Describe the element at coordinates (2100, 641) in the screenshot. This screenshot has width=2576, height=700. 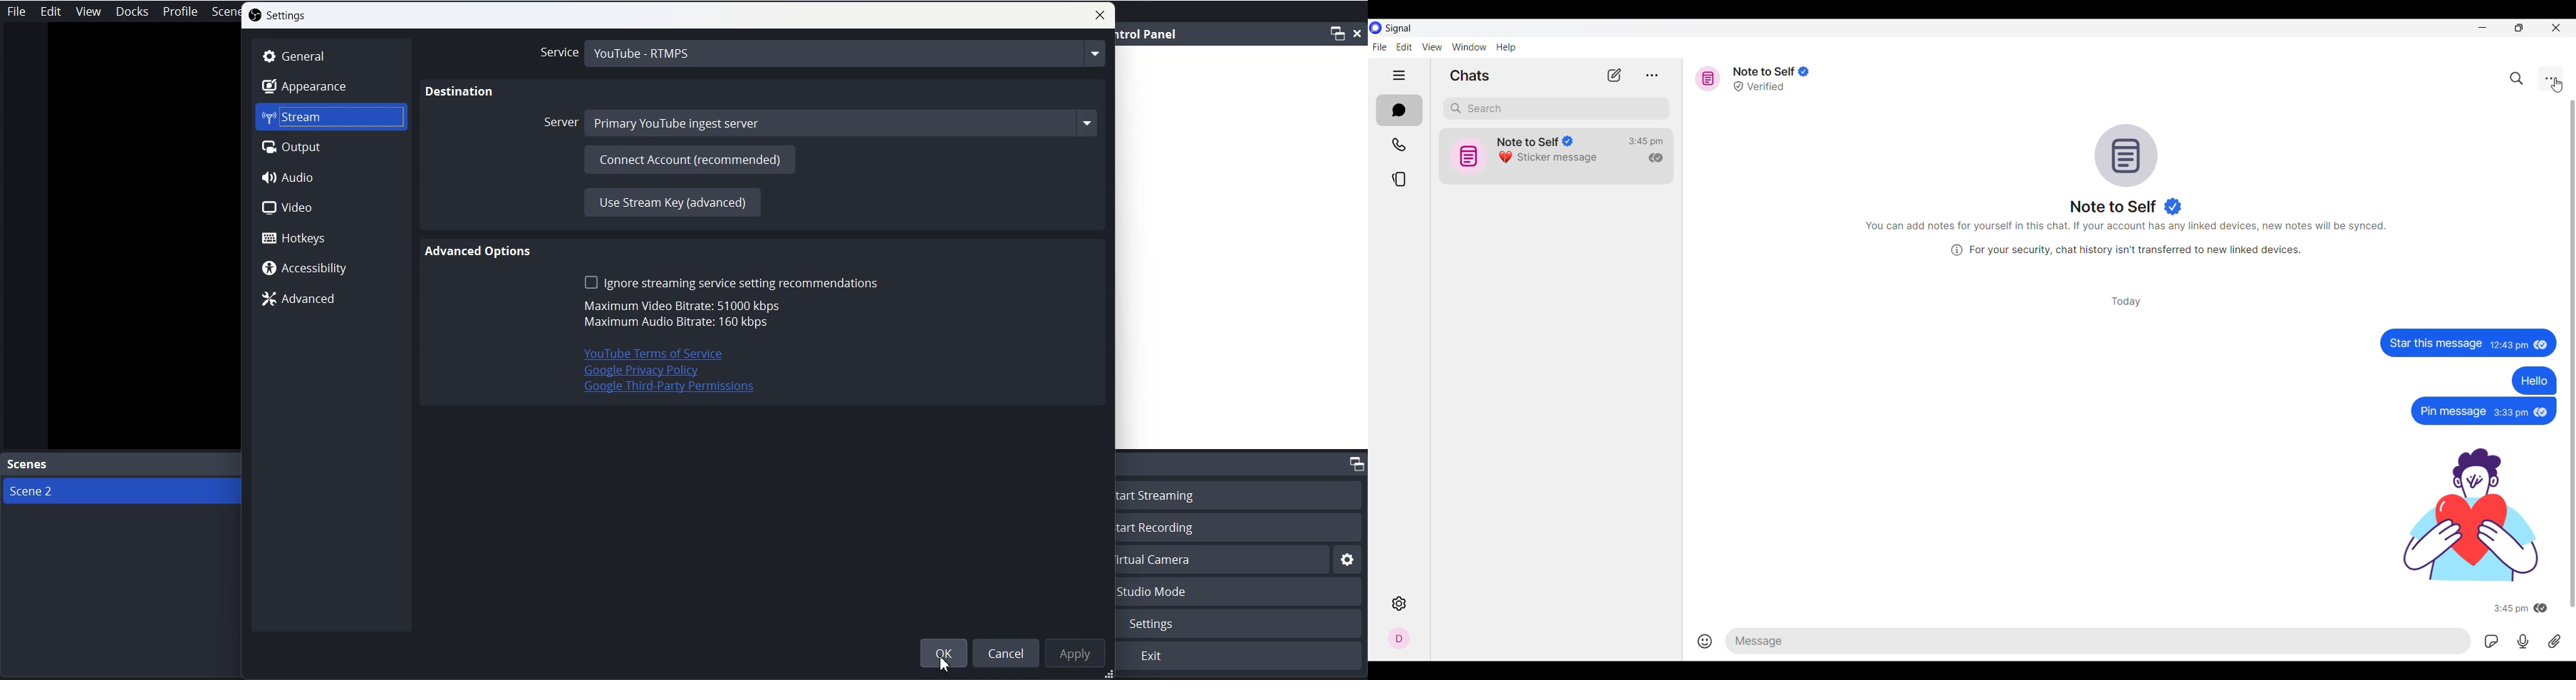
I see `Type in text message` at that location.